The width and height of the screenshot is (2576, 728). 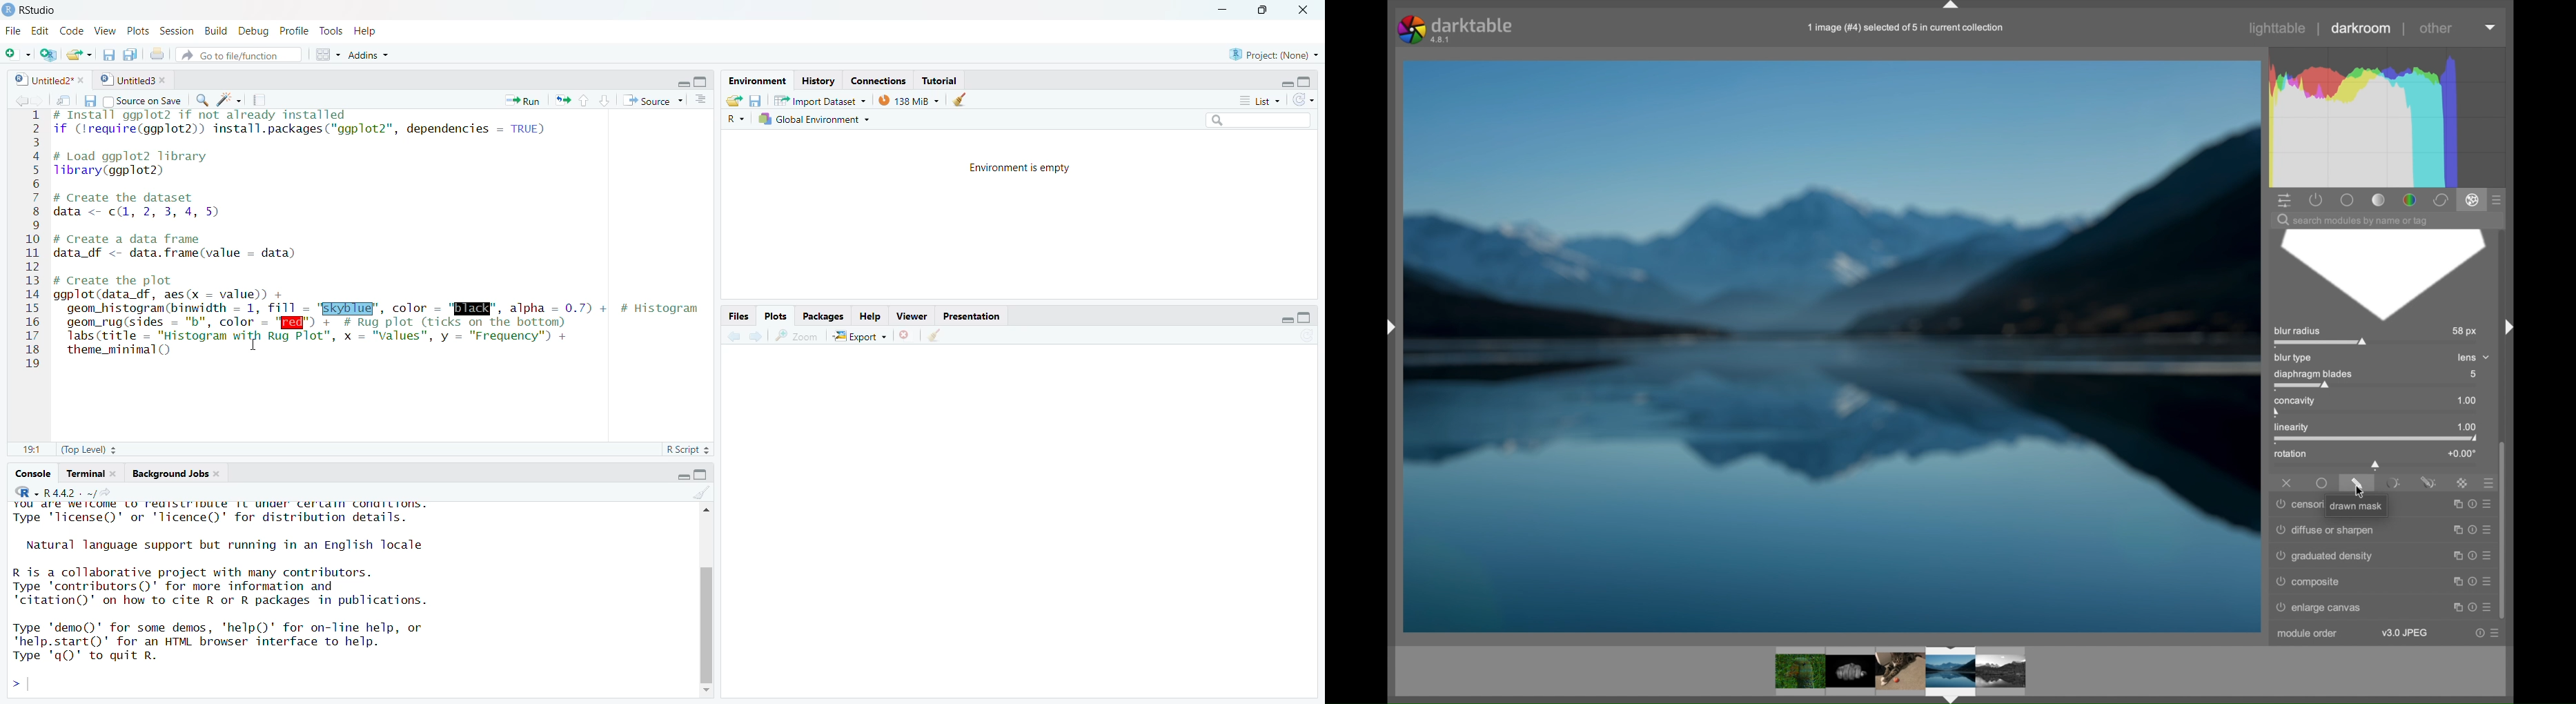 What do you see at coordinates (137, 29) in the screenshot?
I see `Plots` at bounding box center [137, 29].